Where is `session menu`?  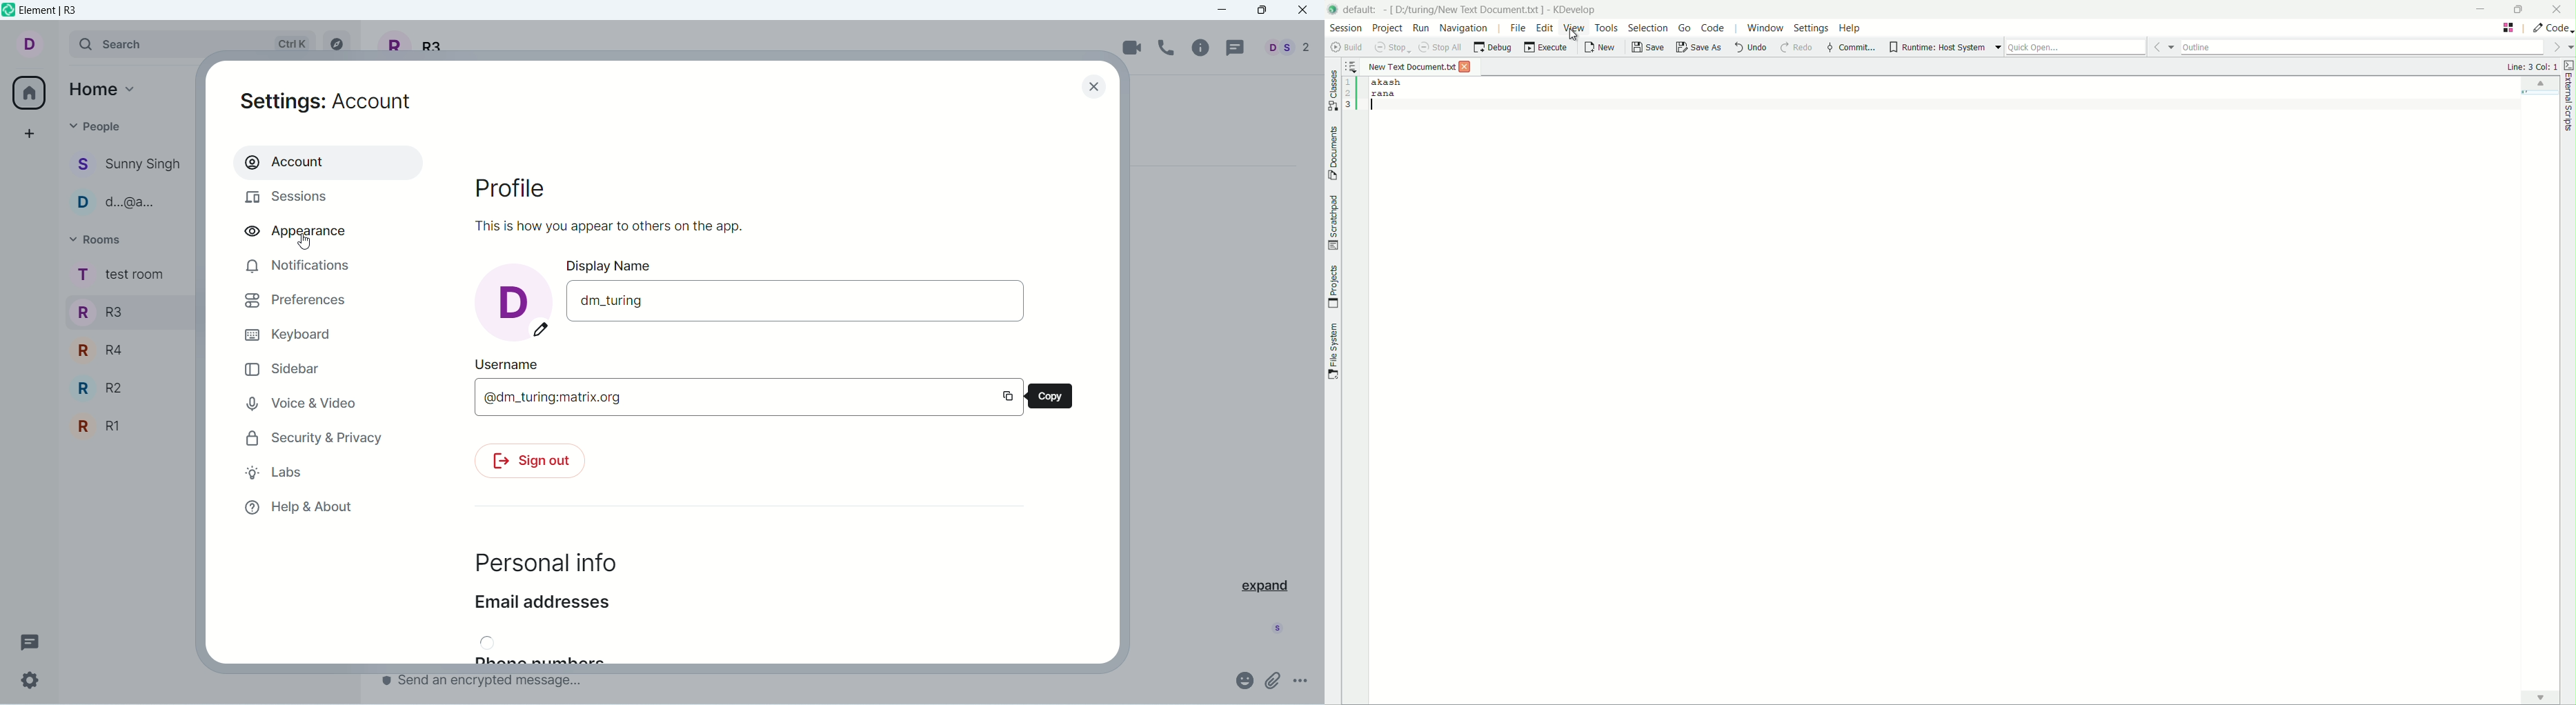 session menu is located at coordinates (1345, 27).